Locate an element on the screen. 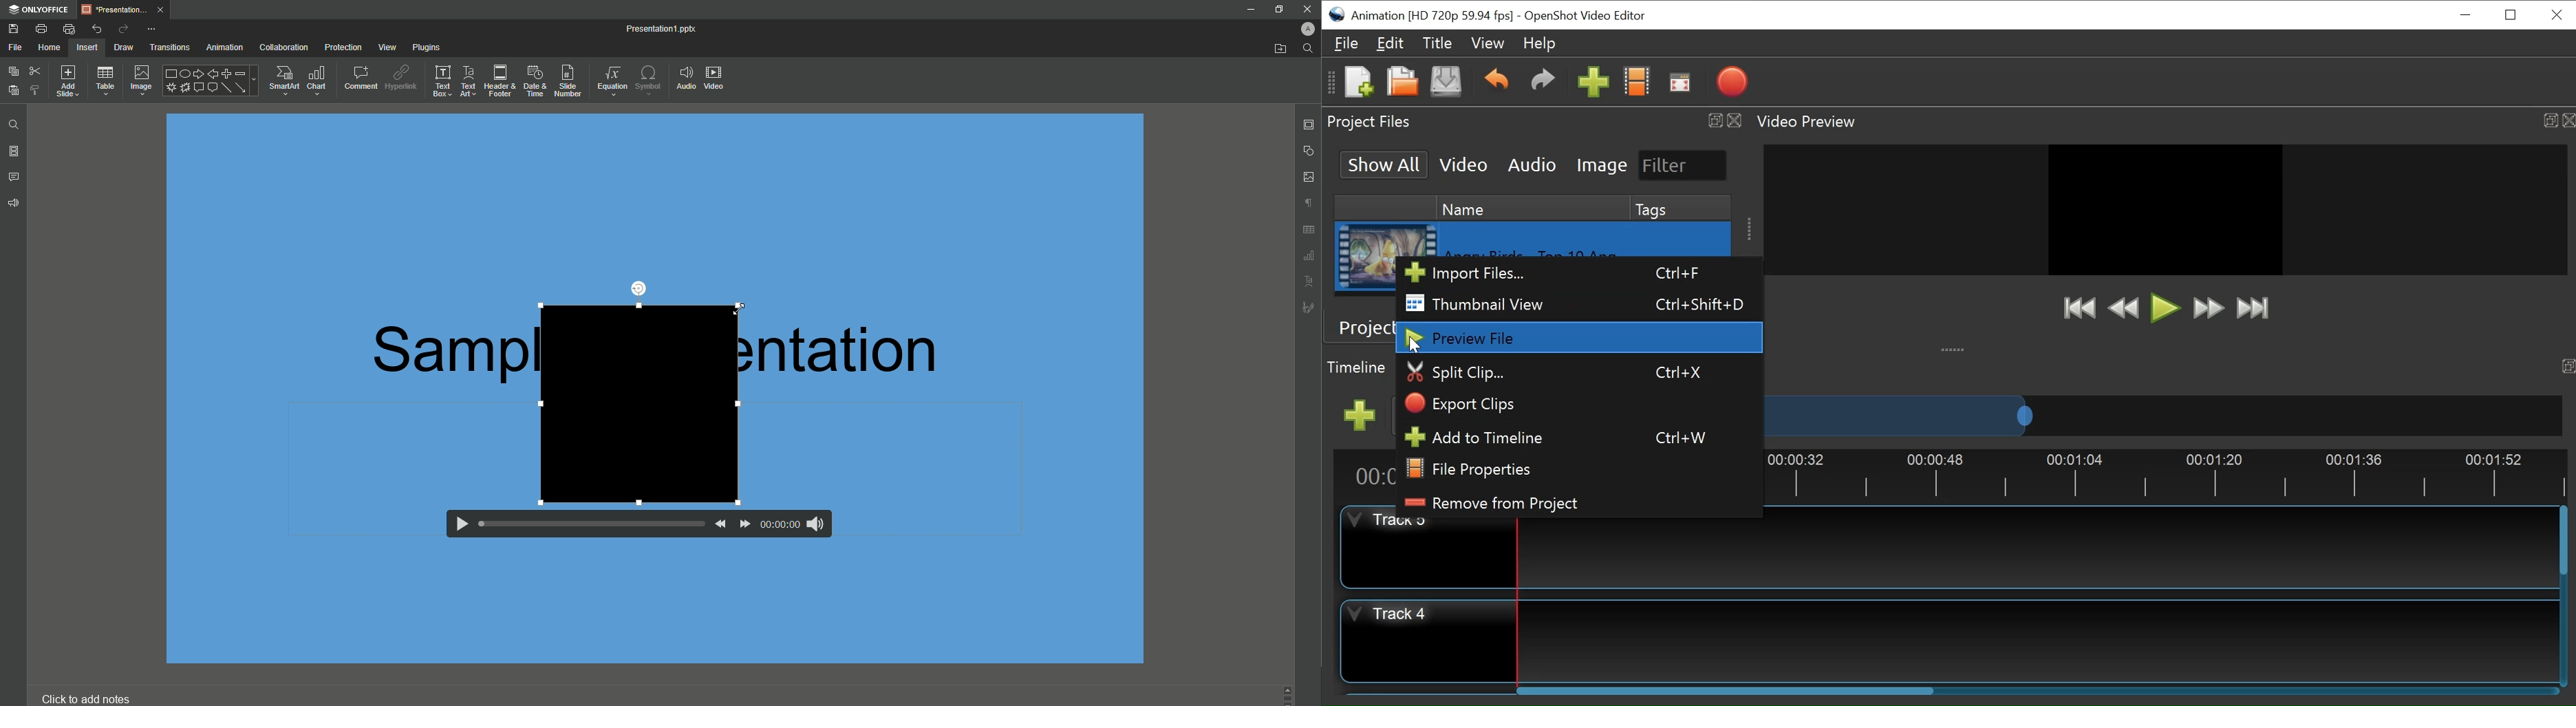 The image size is (2576, 728). Plugins is located at coordinates (425, 46).